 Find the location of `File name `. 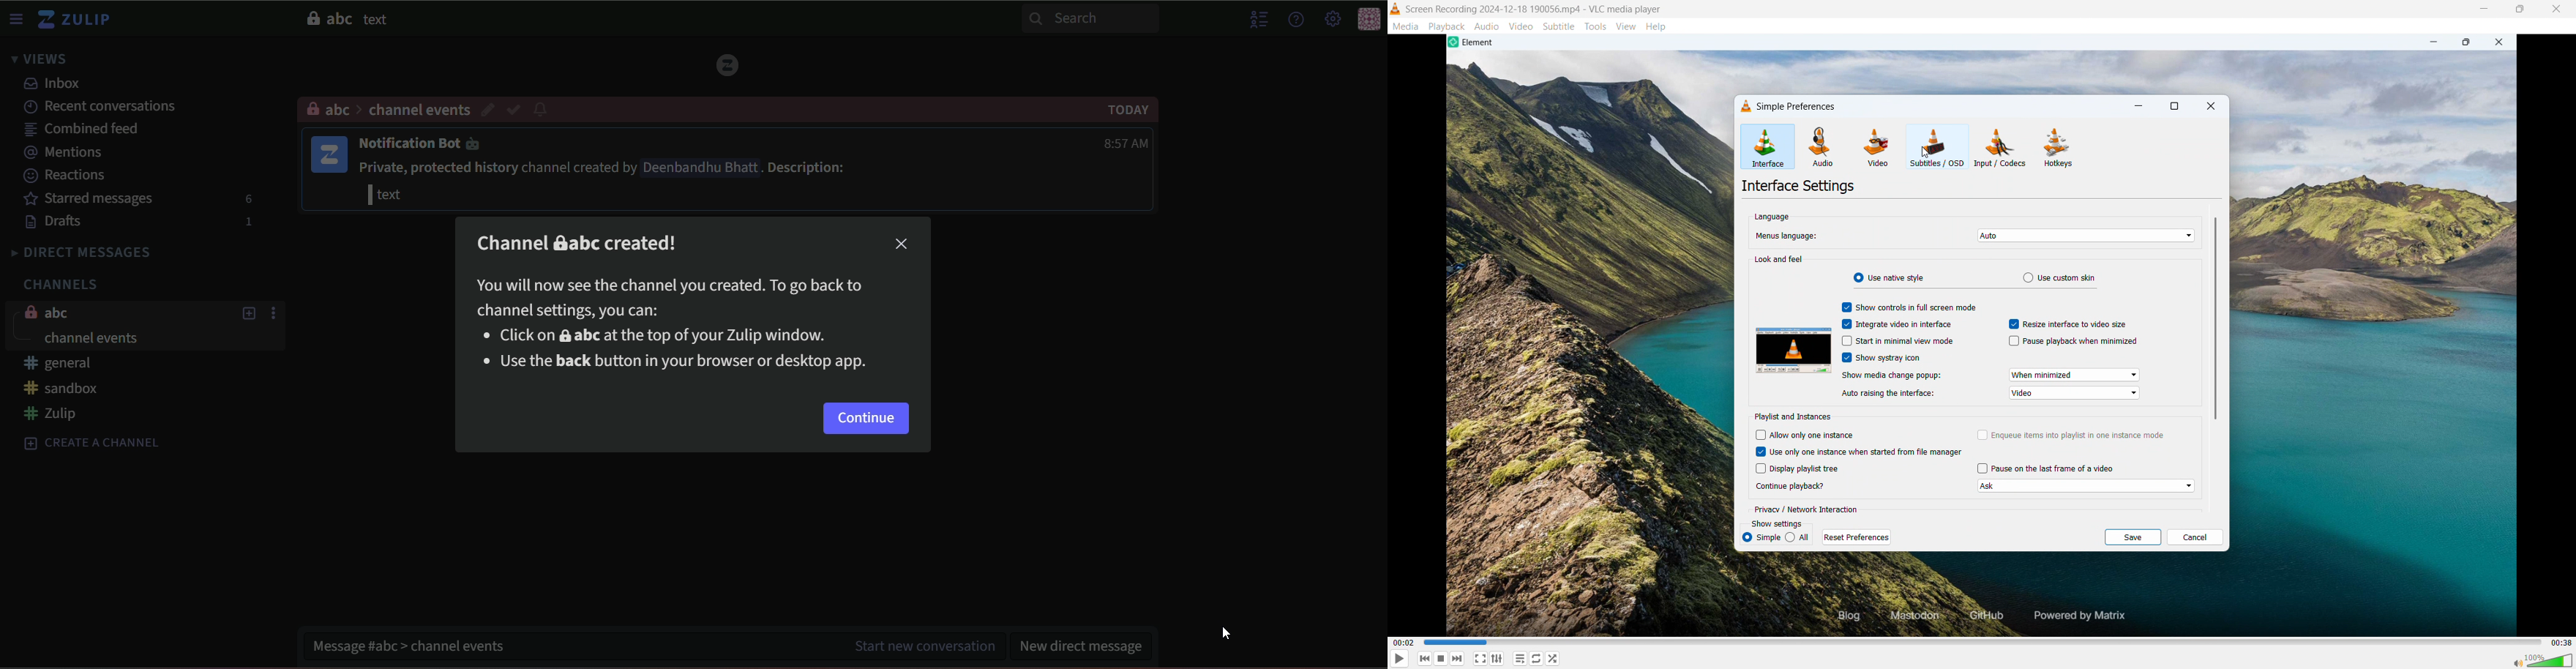

File name  is located at coordinates (1534, 9).